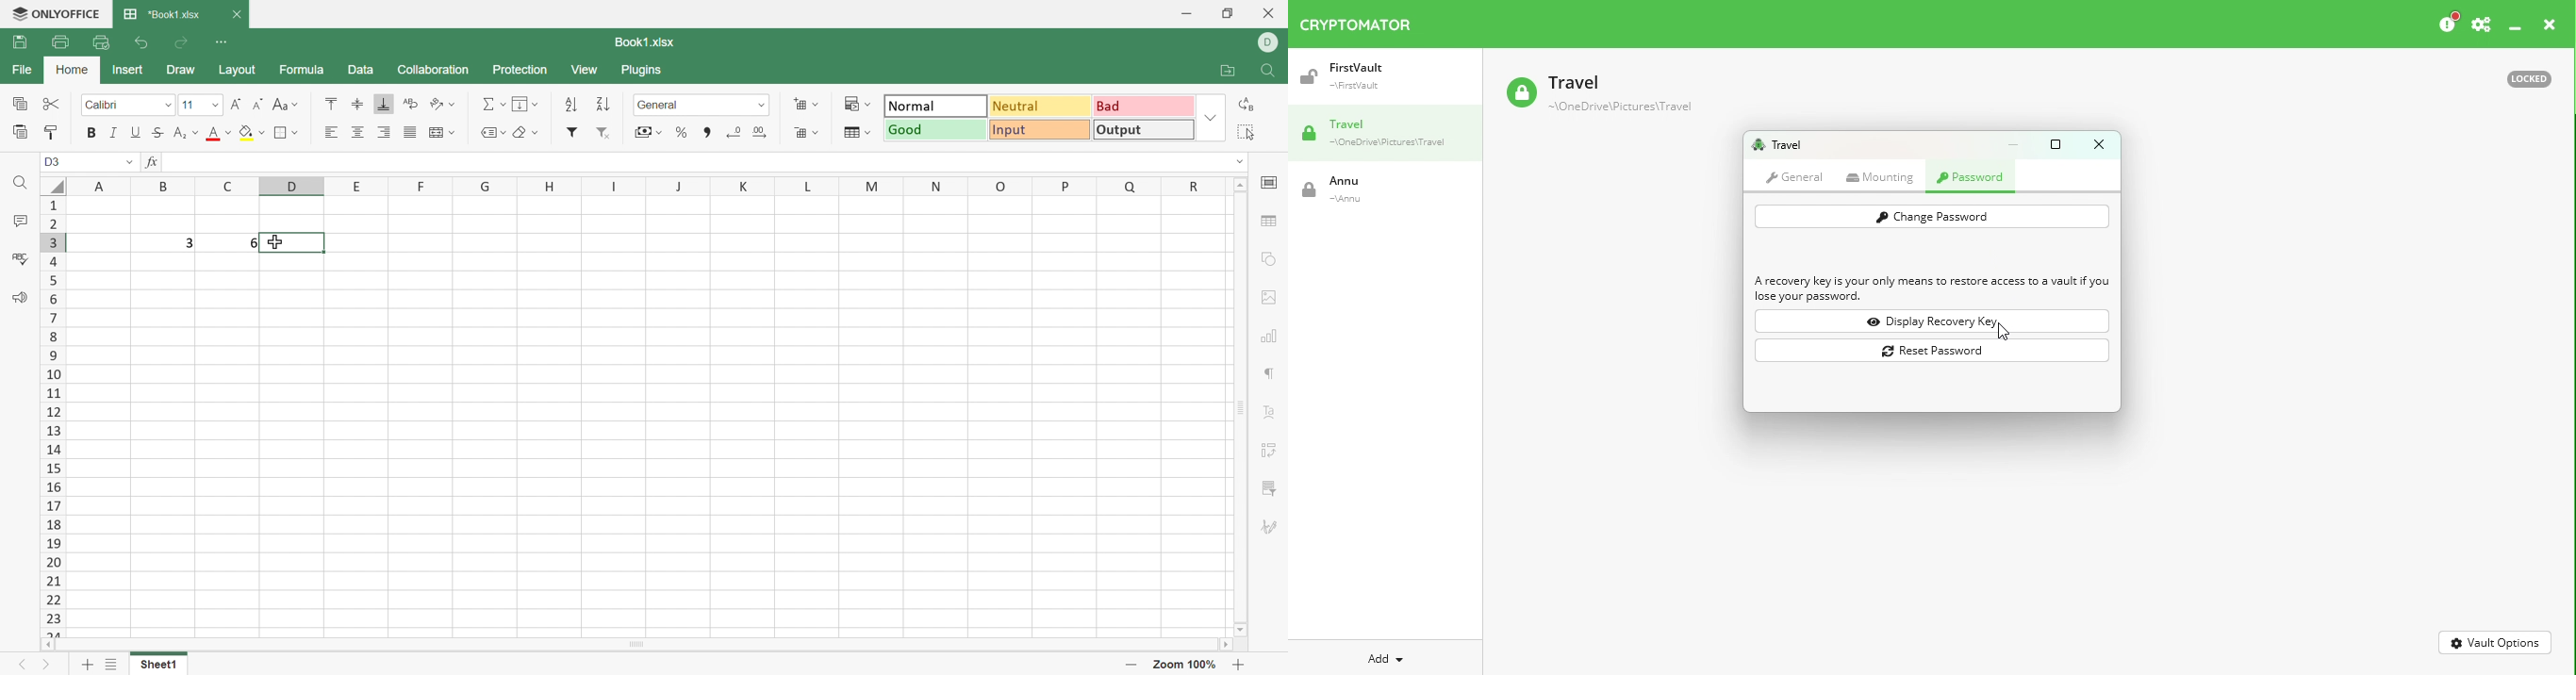 This screenshot has height=700, width=2576. Describe the element at coordinates (1973, 179) in the screenshot. I see `mouse on Password` at that location.